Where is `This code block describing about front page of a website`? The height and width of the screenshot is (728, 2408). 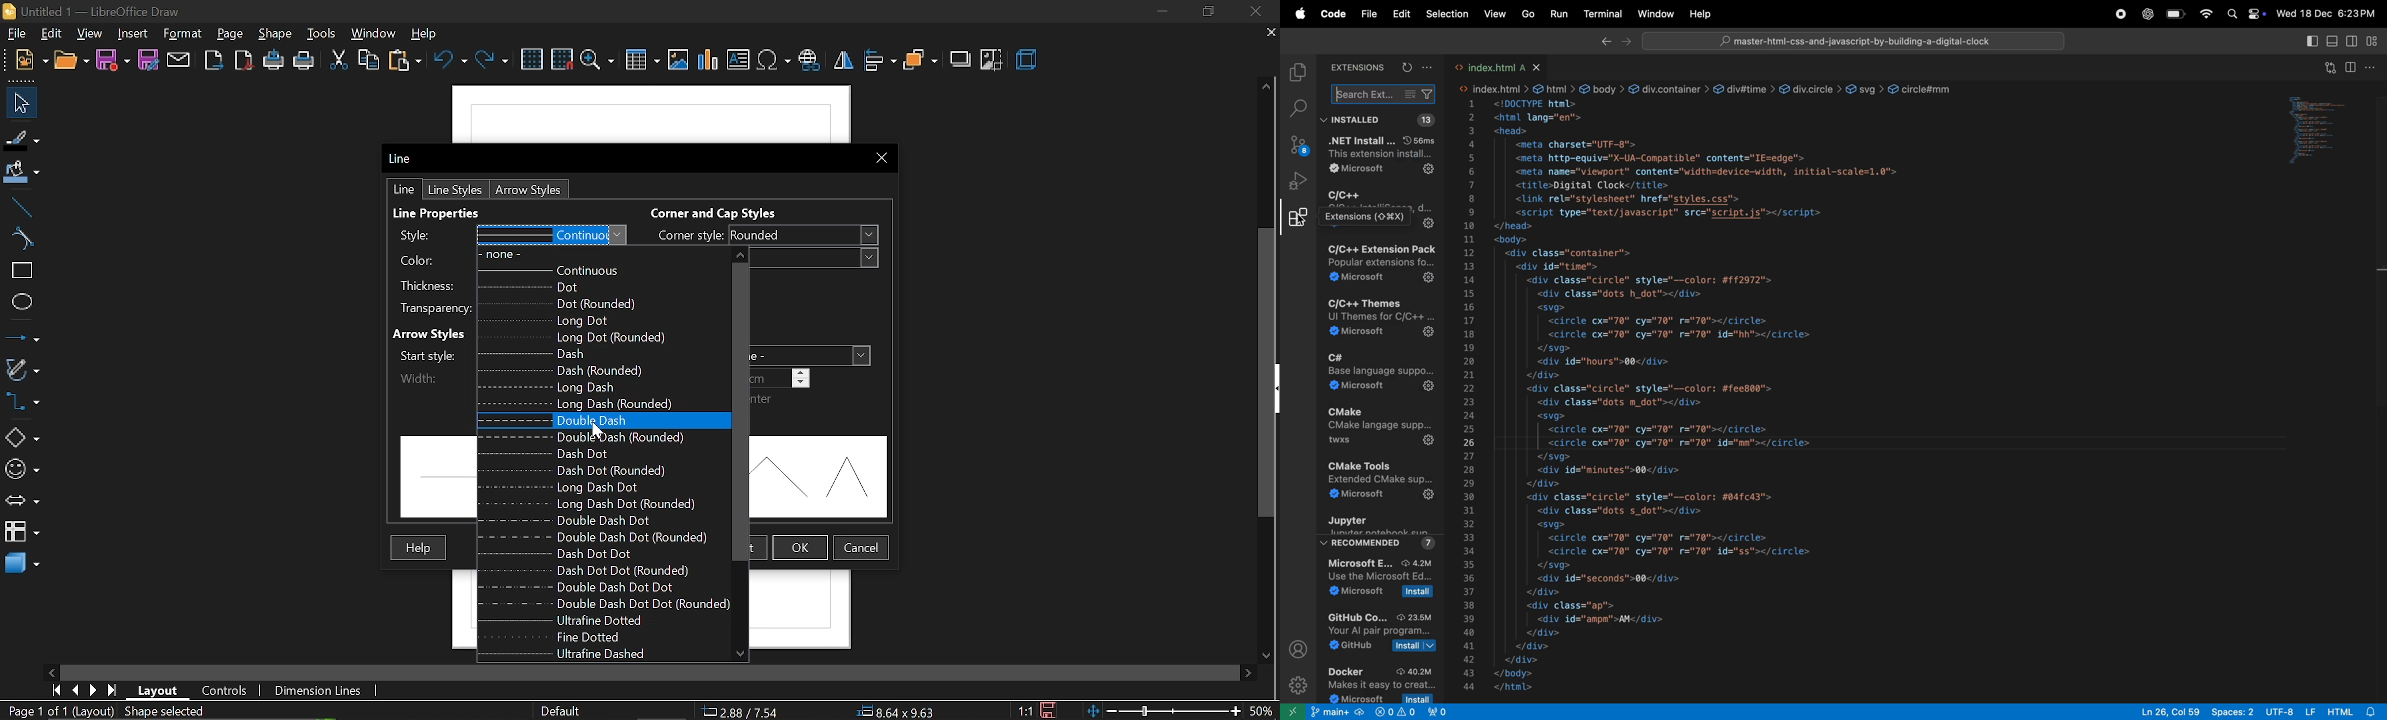
This code block describing about front page of a website is located at coordinates (1805, 377).